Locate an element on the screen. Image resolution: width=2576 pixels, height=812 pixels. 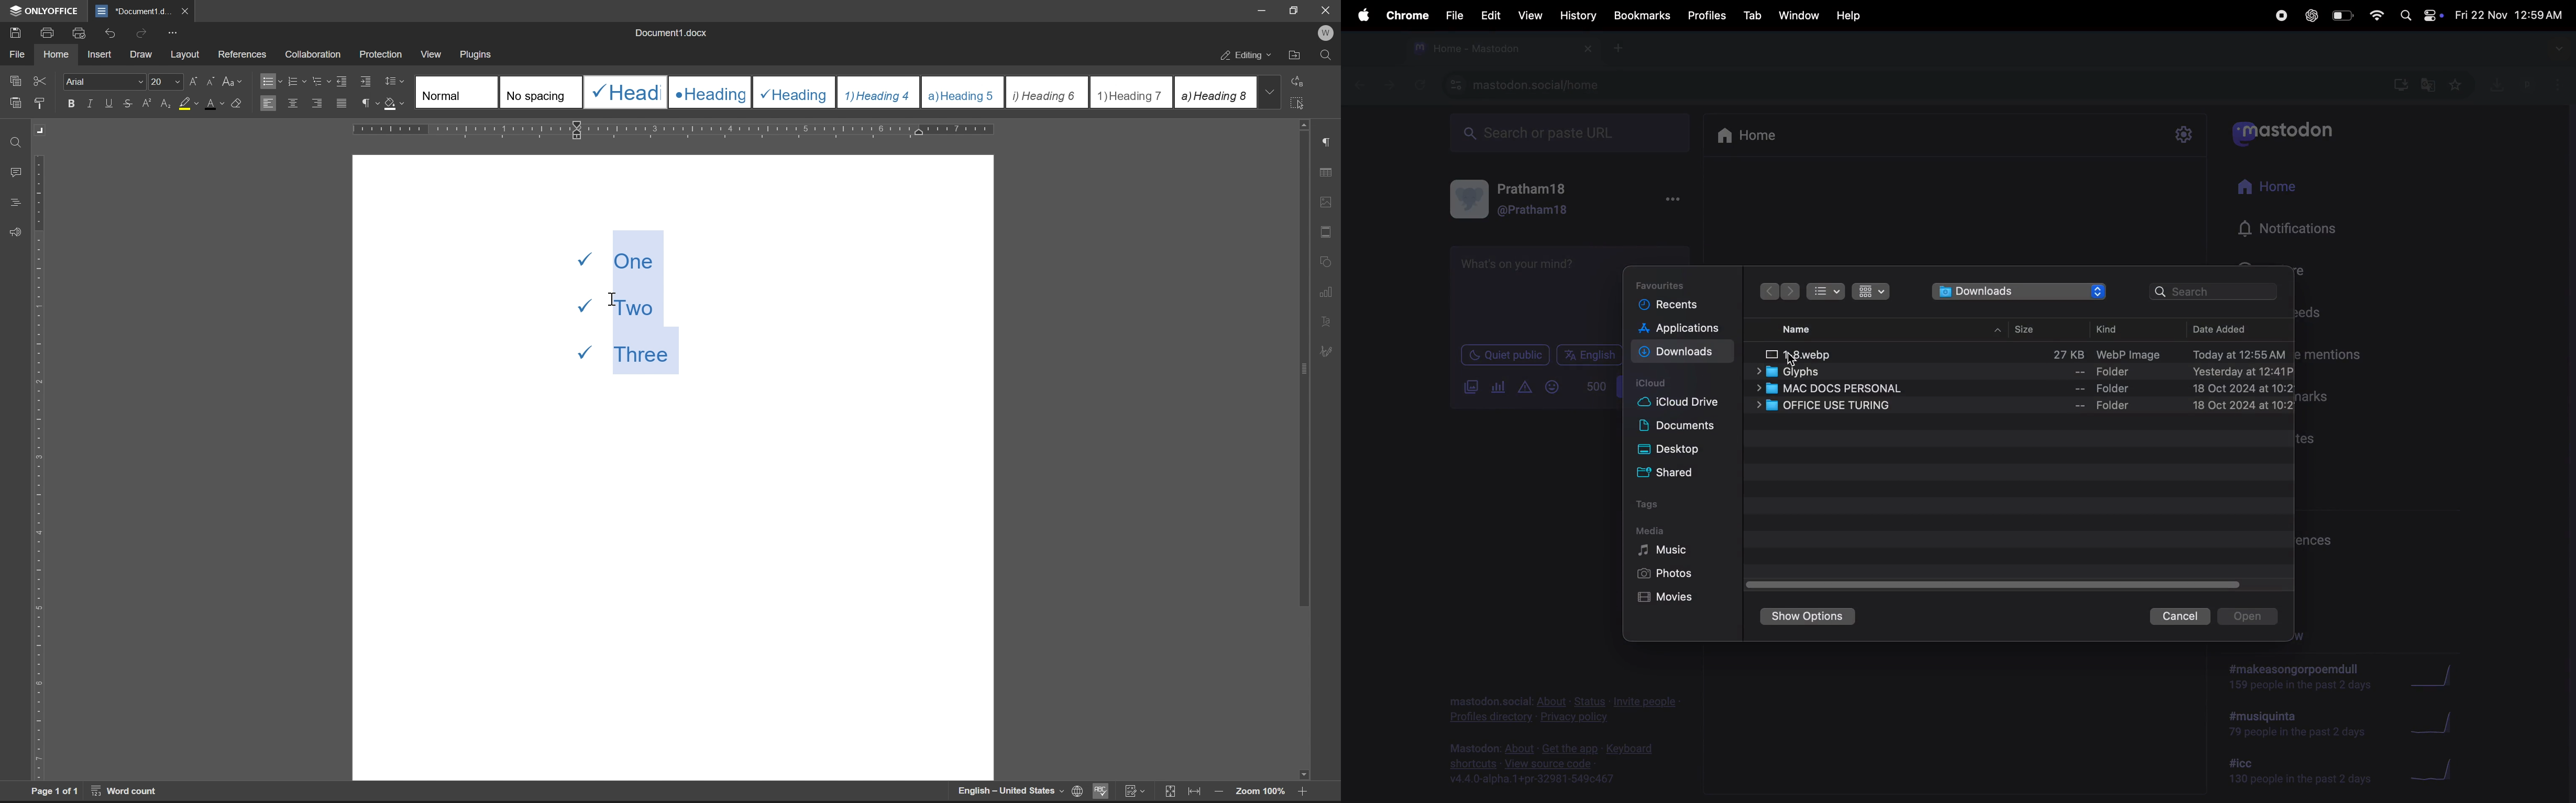
background color is located at coordinates (188, 104).